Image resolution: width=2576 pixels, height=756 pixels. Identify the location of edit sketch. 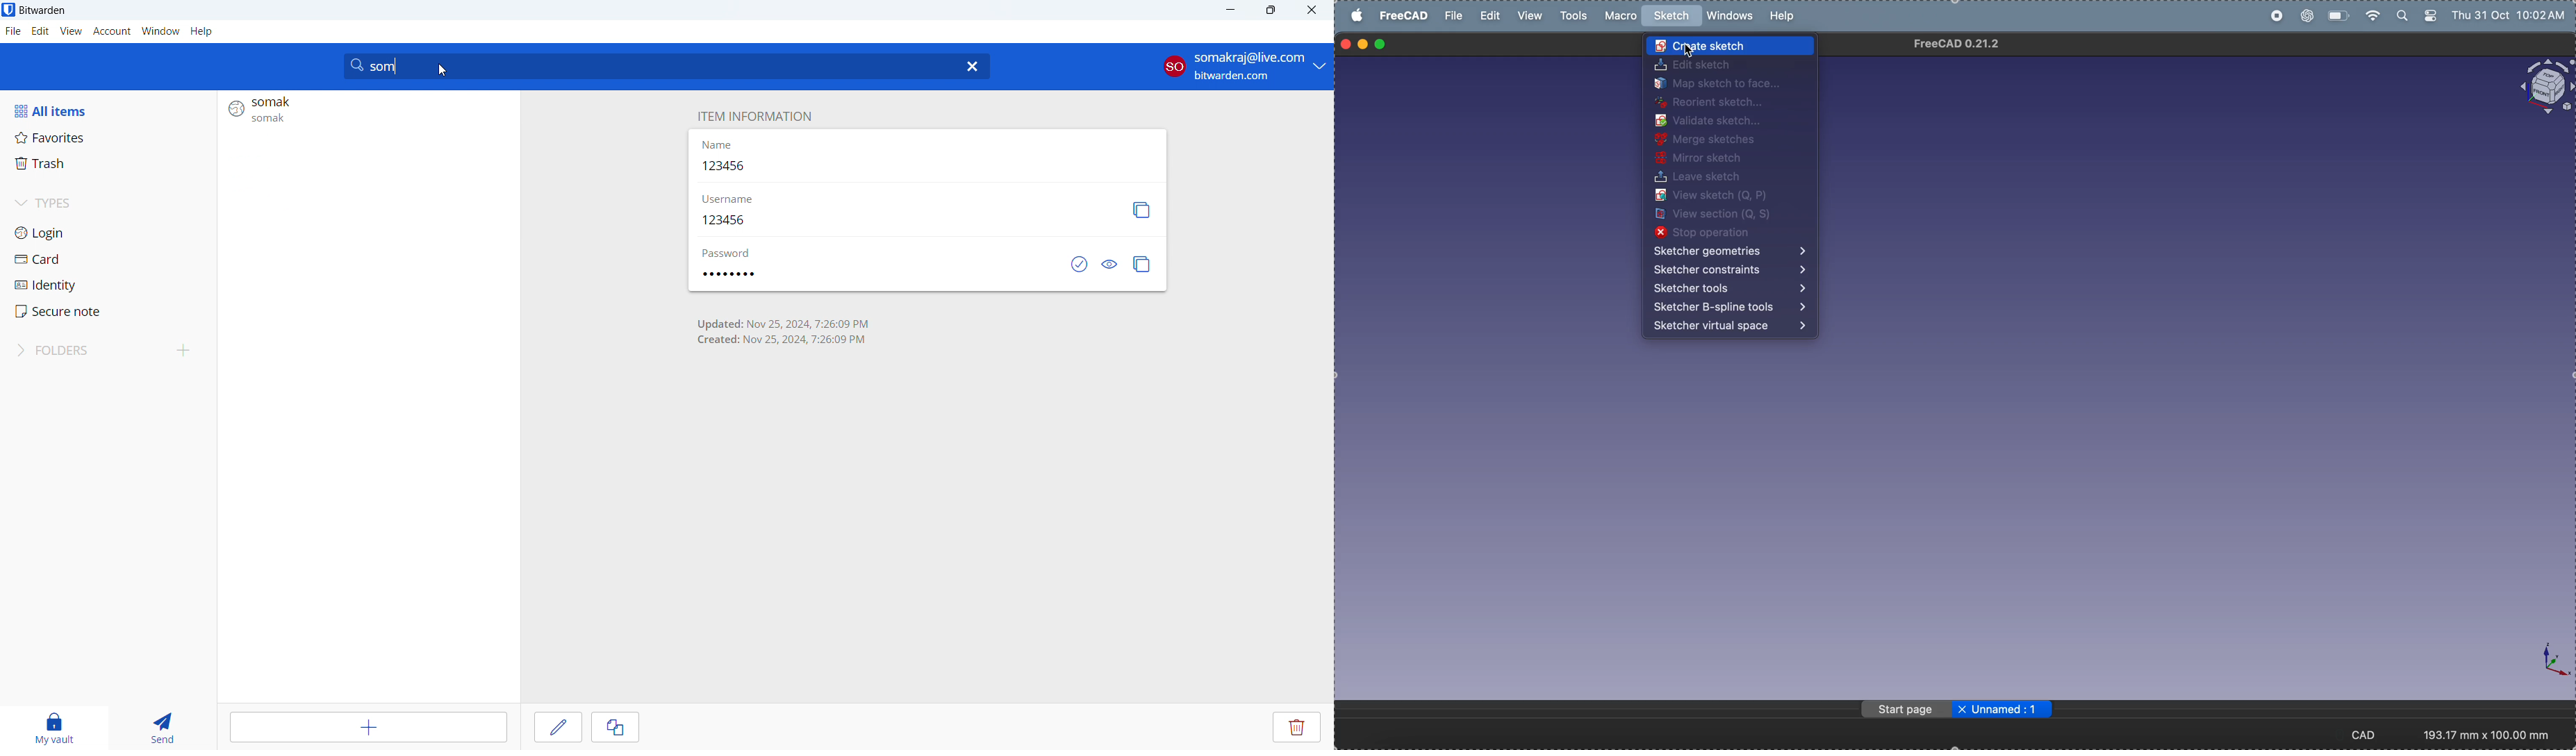
(1728, 66).